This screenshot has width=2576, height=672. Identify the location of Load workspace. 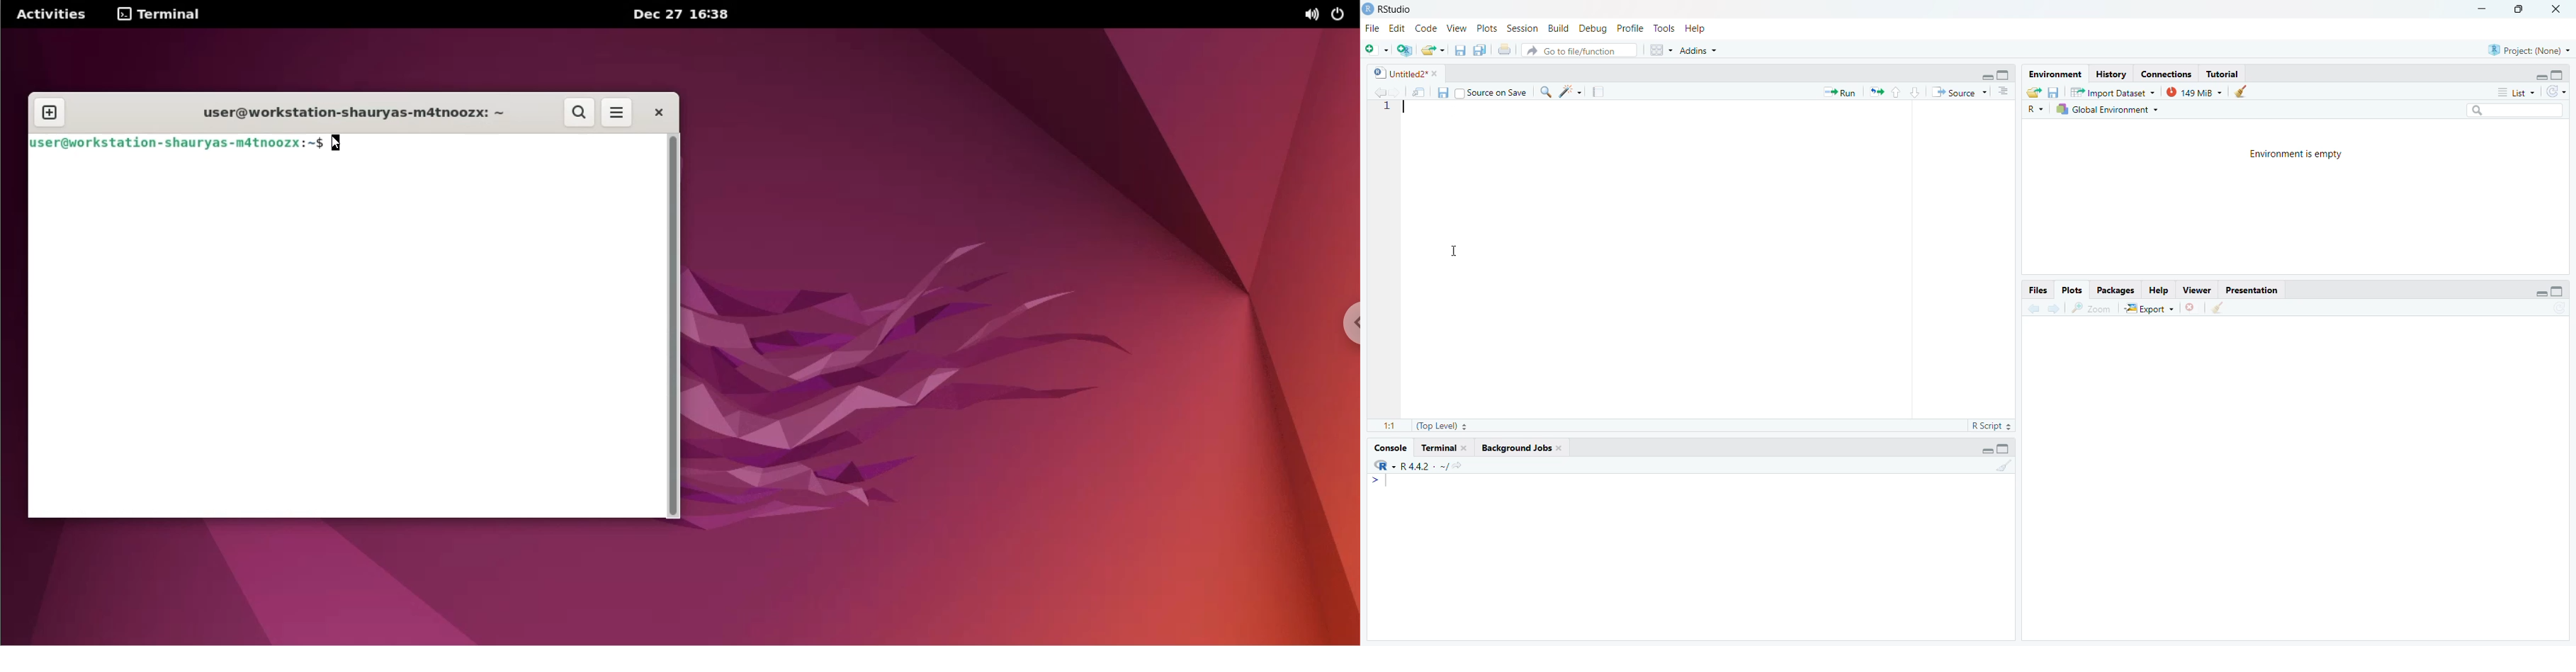
(2032, 93).